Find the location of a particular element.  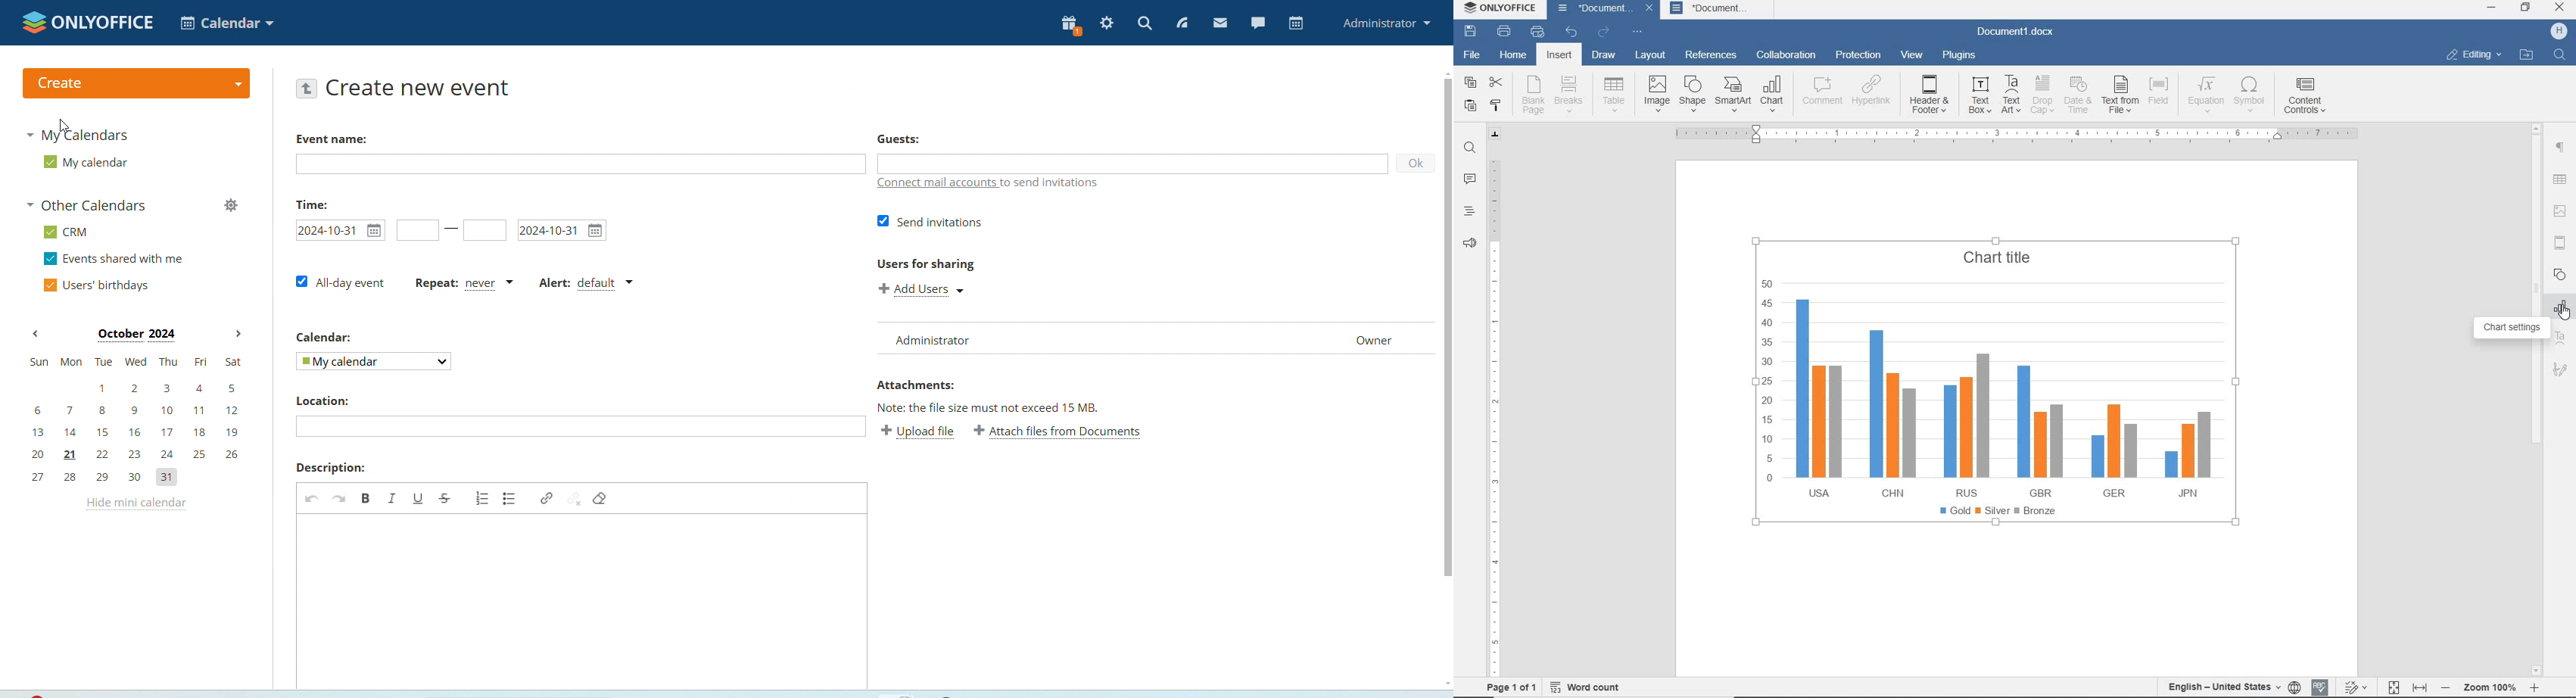

text art is located at coordinates (2011, 96).